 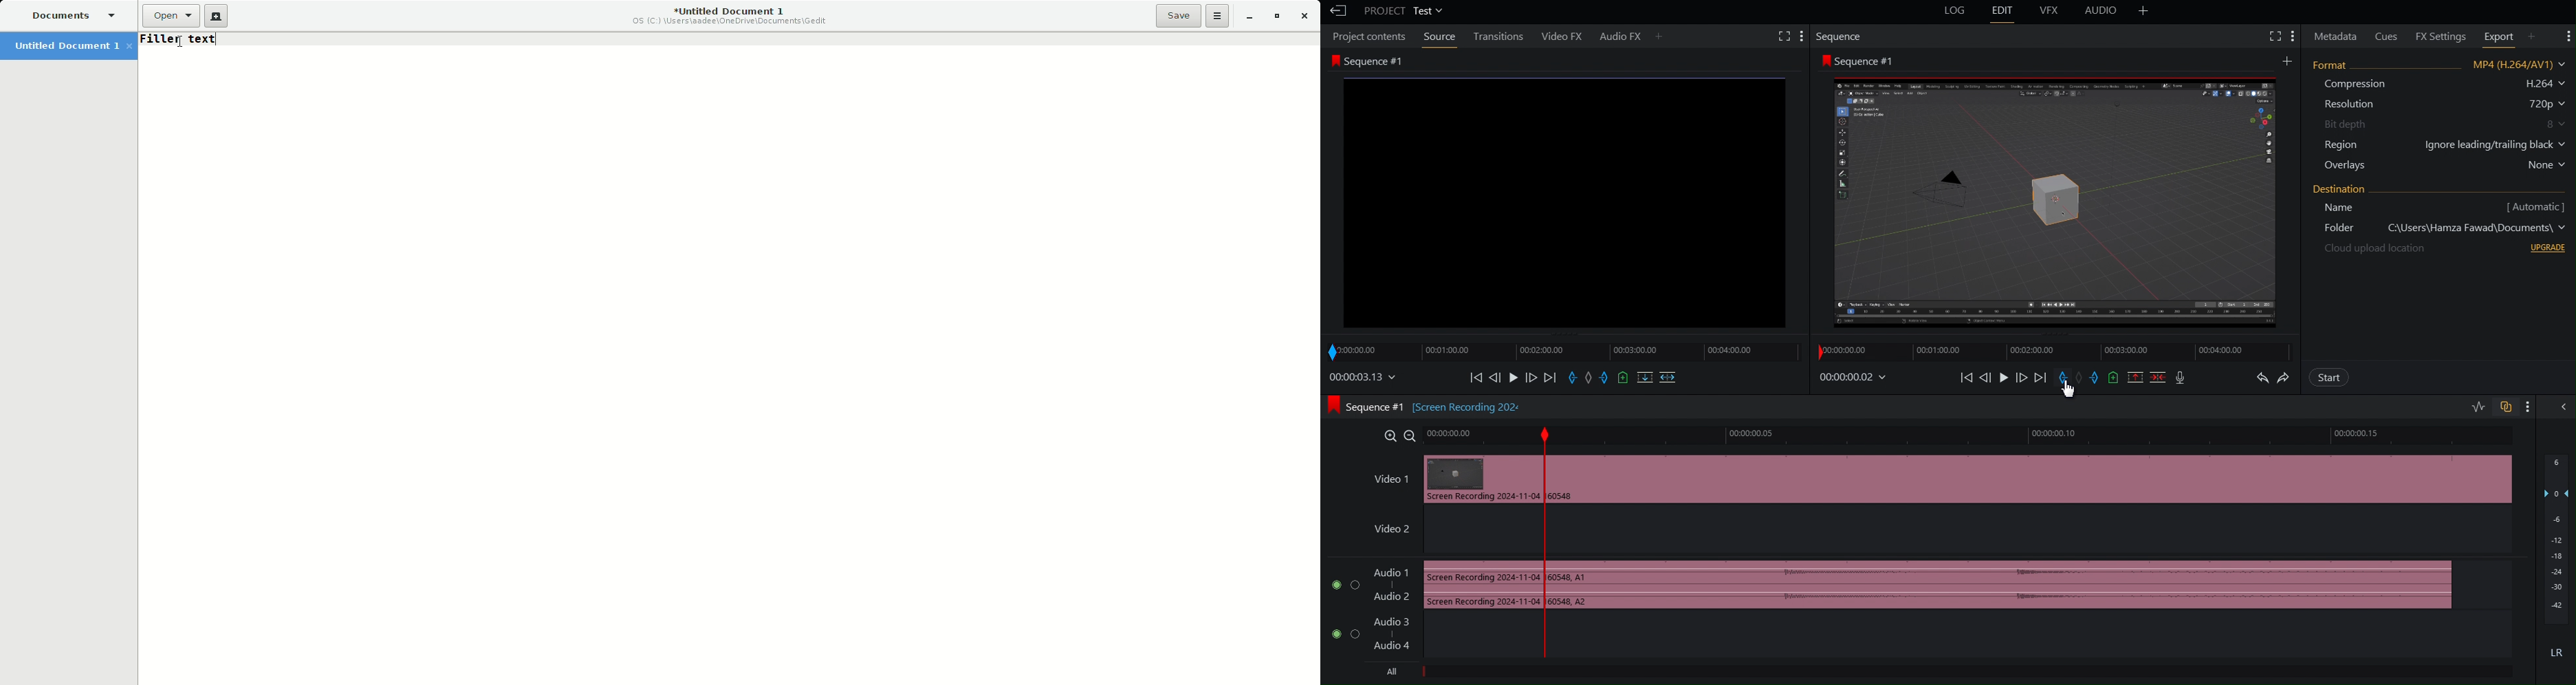 What do you see at coordinates (2263, 377) in the screenshot?
I see `Undo` at bounding box center [2263, 377].